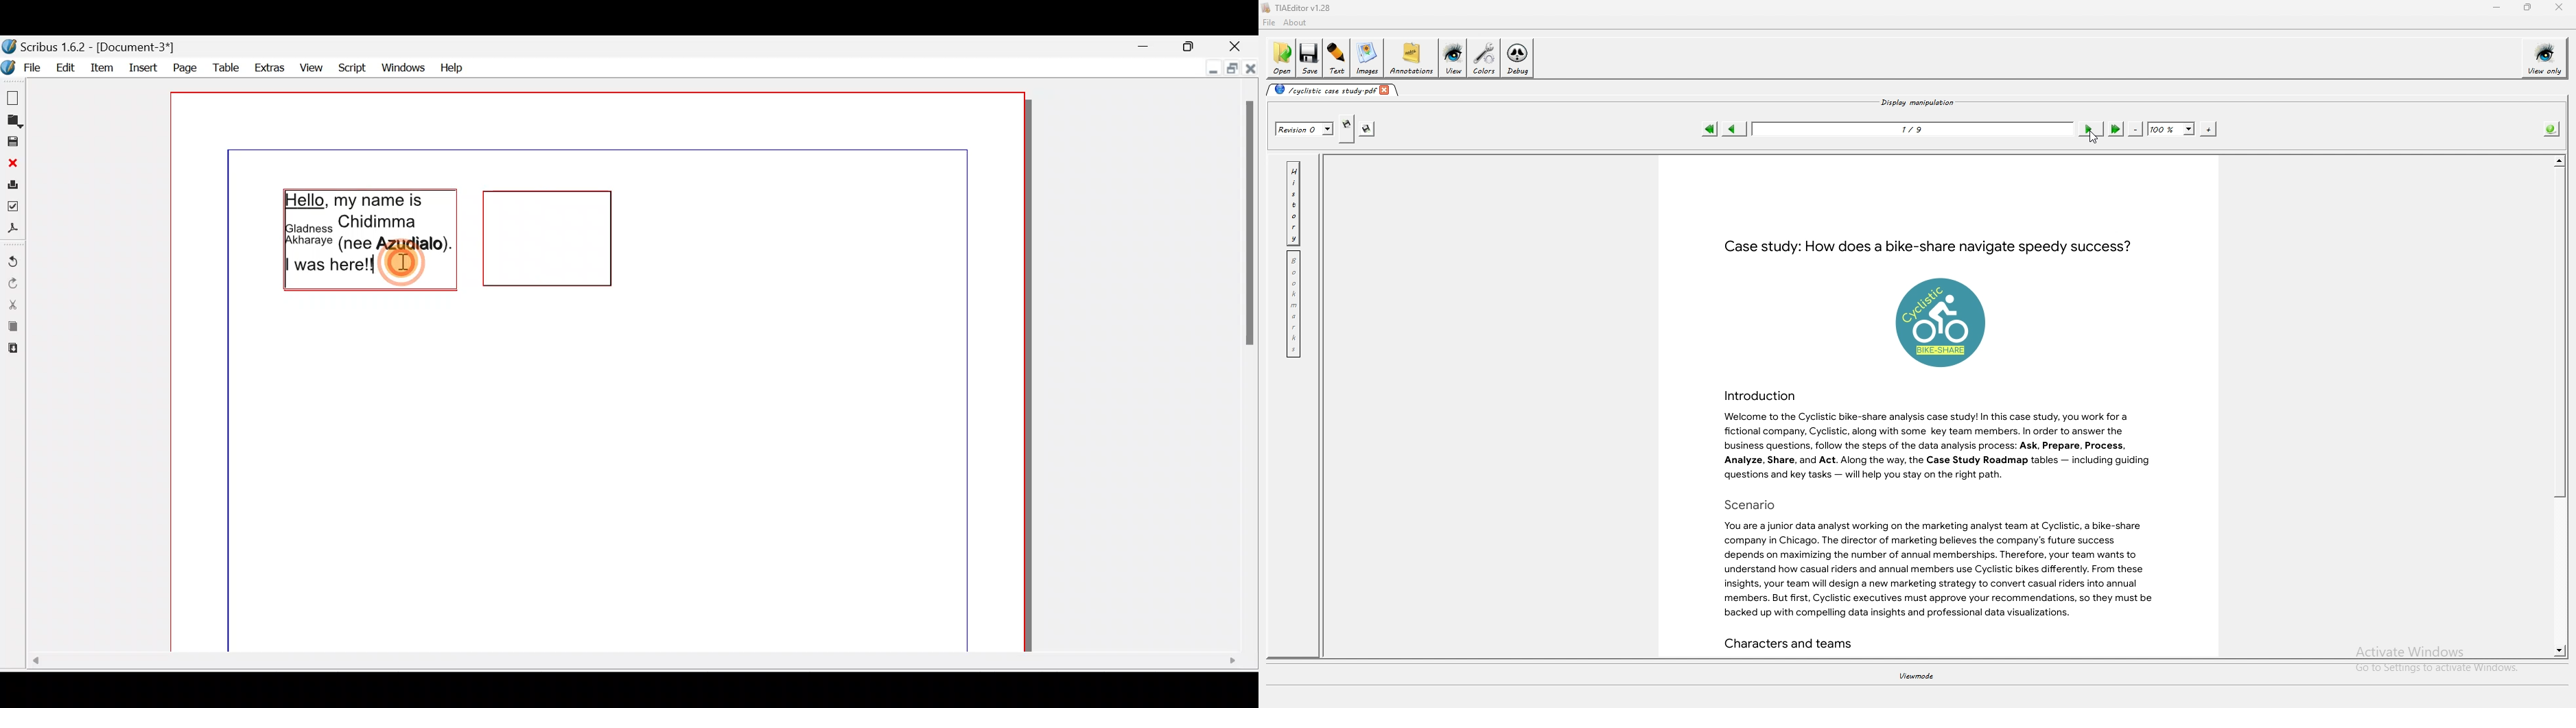 Image resolution: width=2576 pixels, height=728 pixels. What do you see at coordinates (23, 66) in the screenshot?
I see `File` at bounding box center [23, 66].